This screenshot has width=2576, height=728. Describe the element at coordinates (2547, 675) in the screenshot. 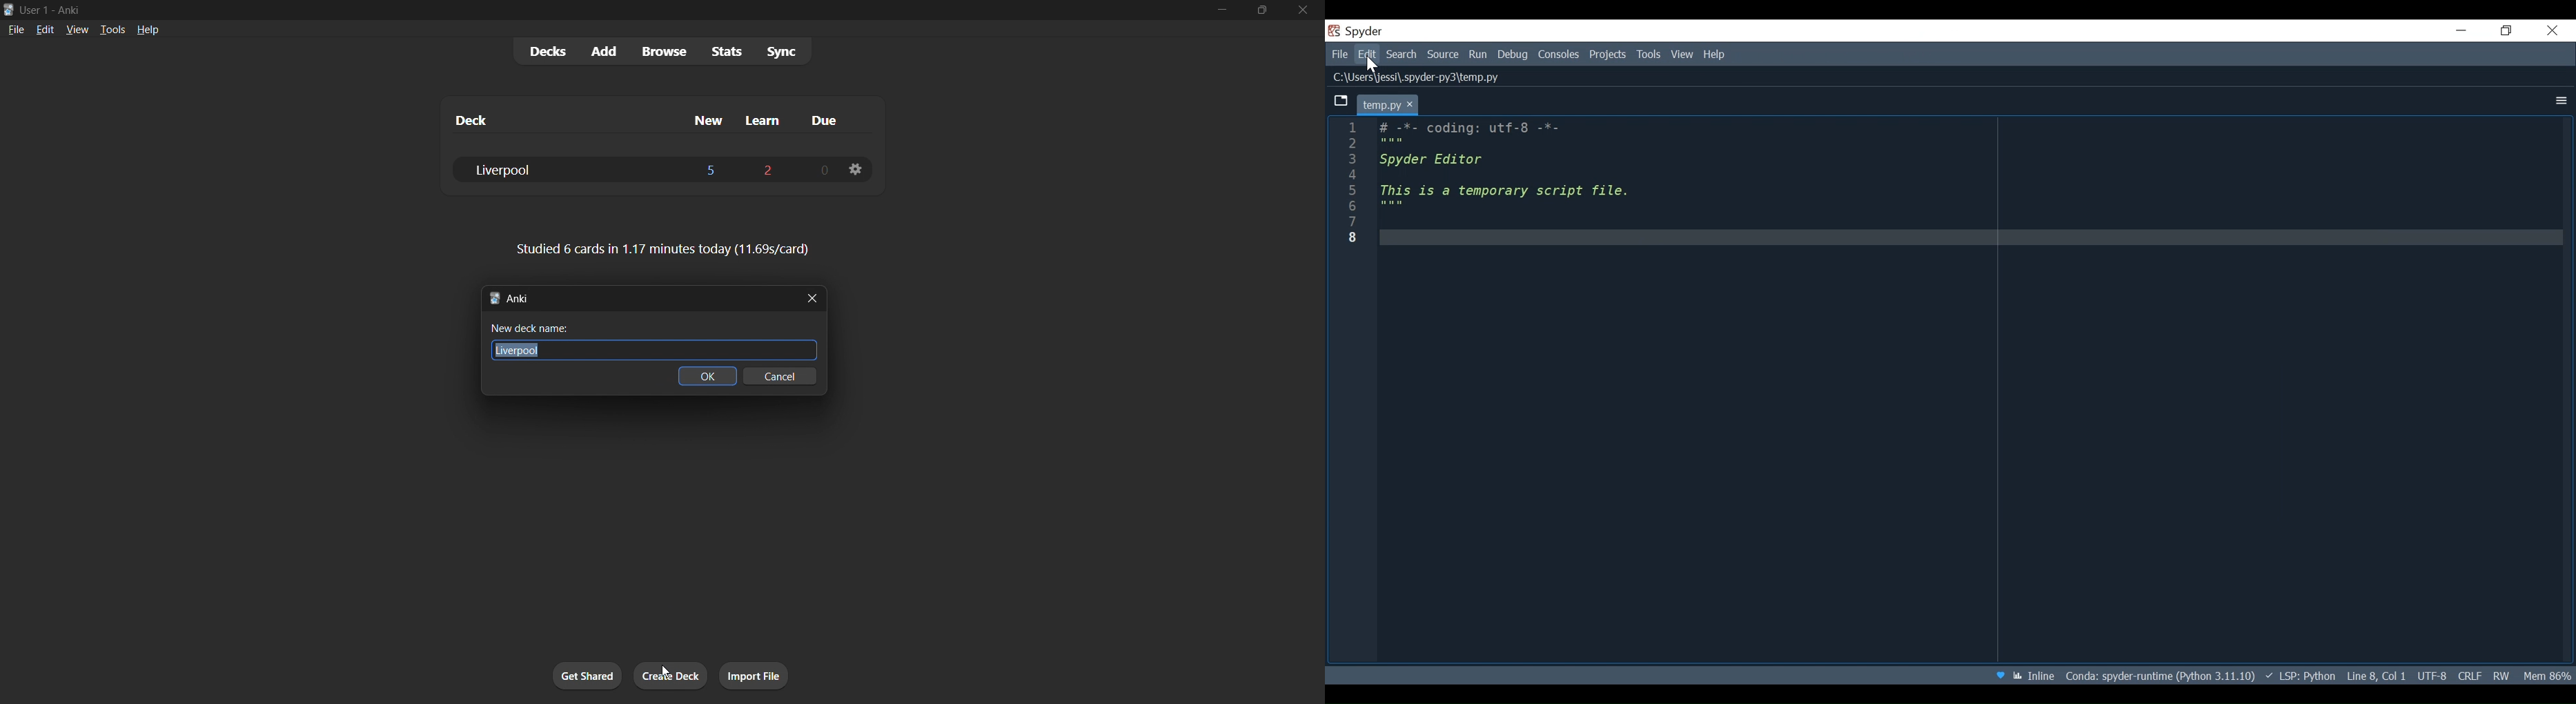

I see `Memory Usage` at that location.